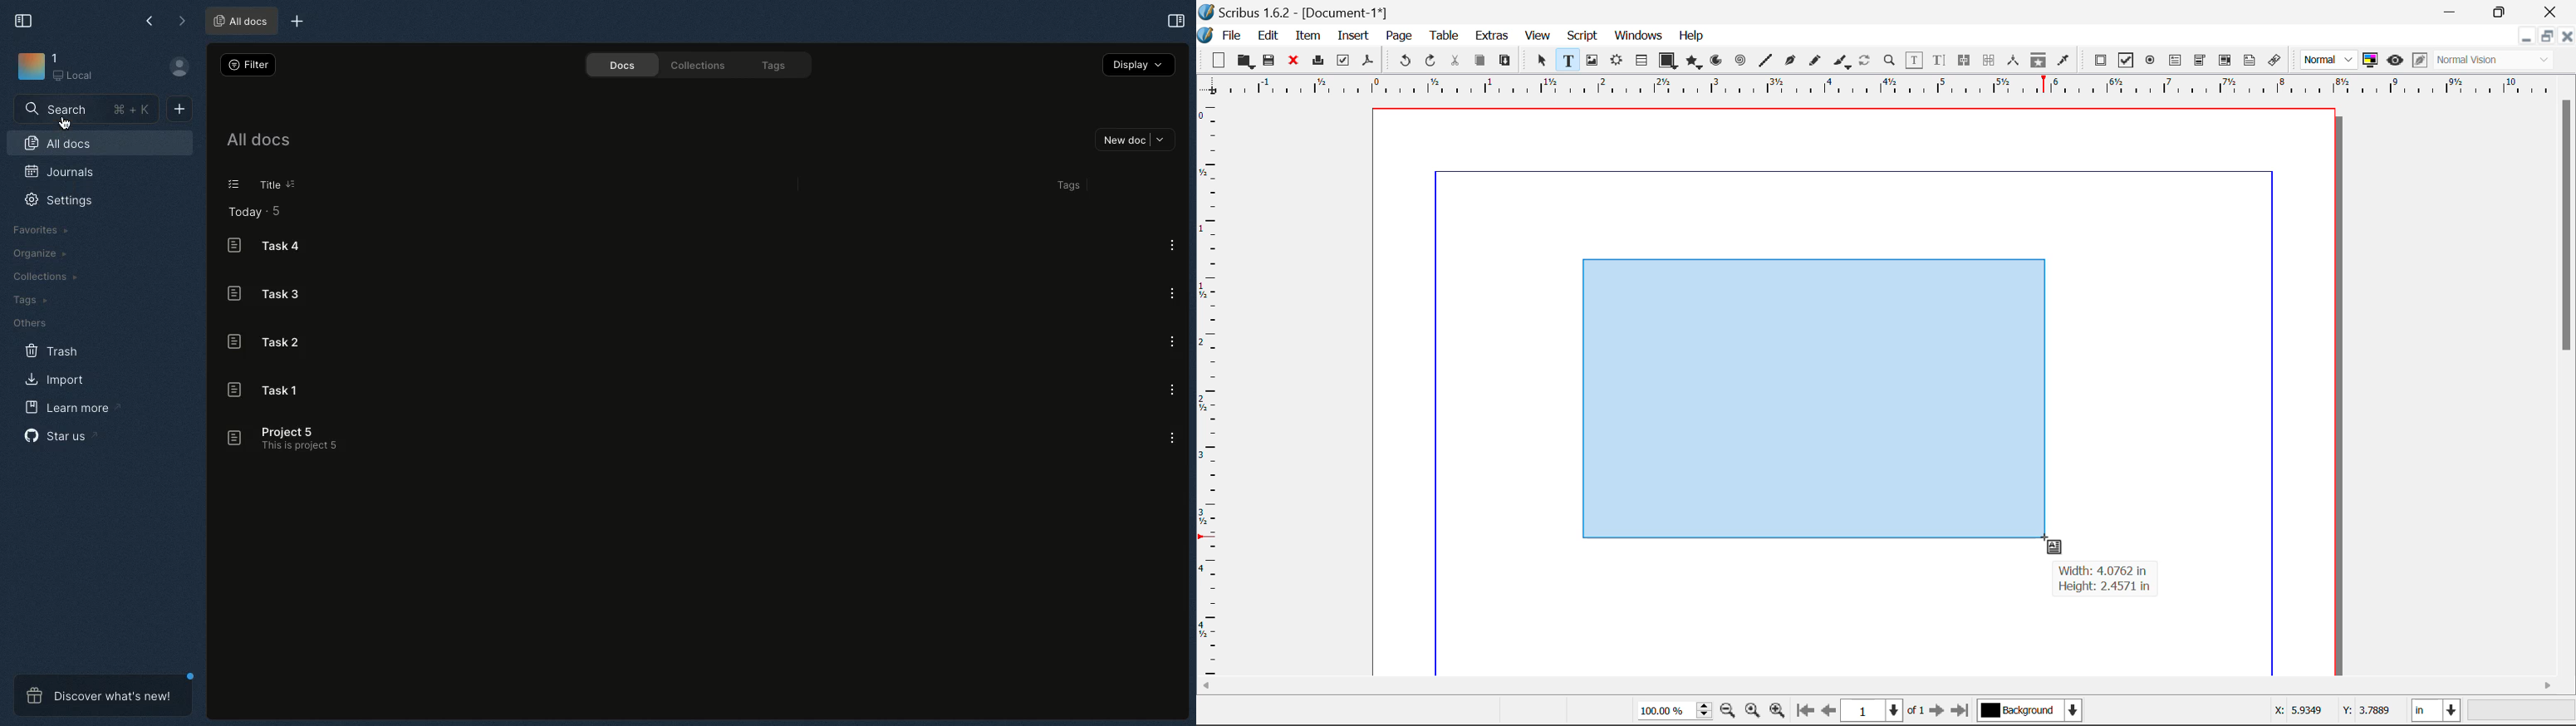  Describe the element at coordinates (2395, 60) in the screenshot. I see `Preview Mode` at that location.